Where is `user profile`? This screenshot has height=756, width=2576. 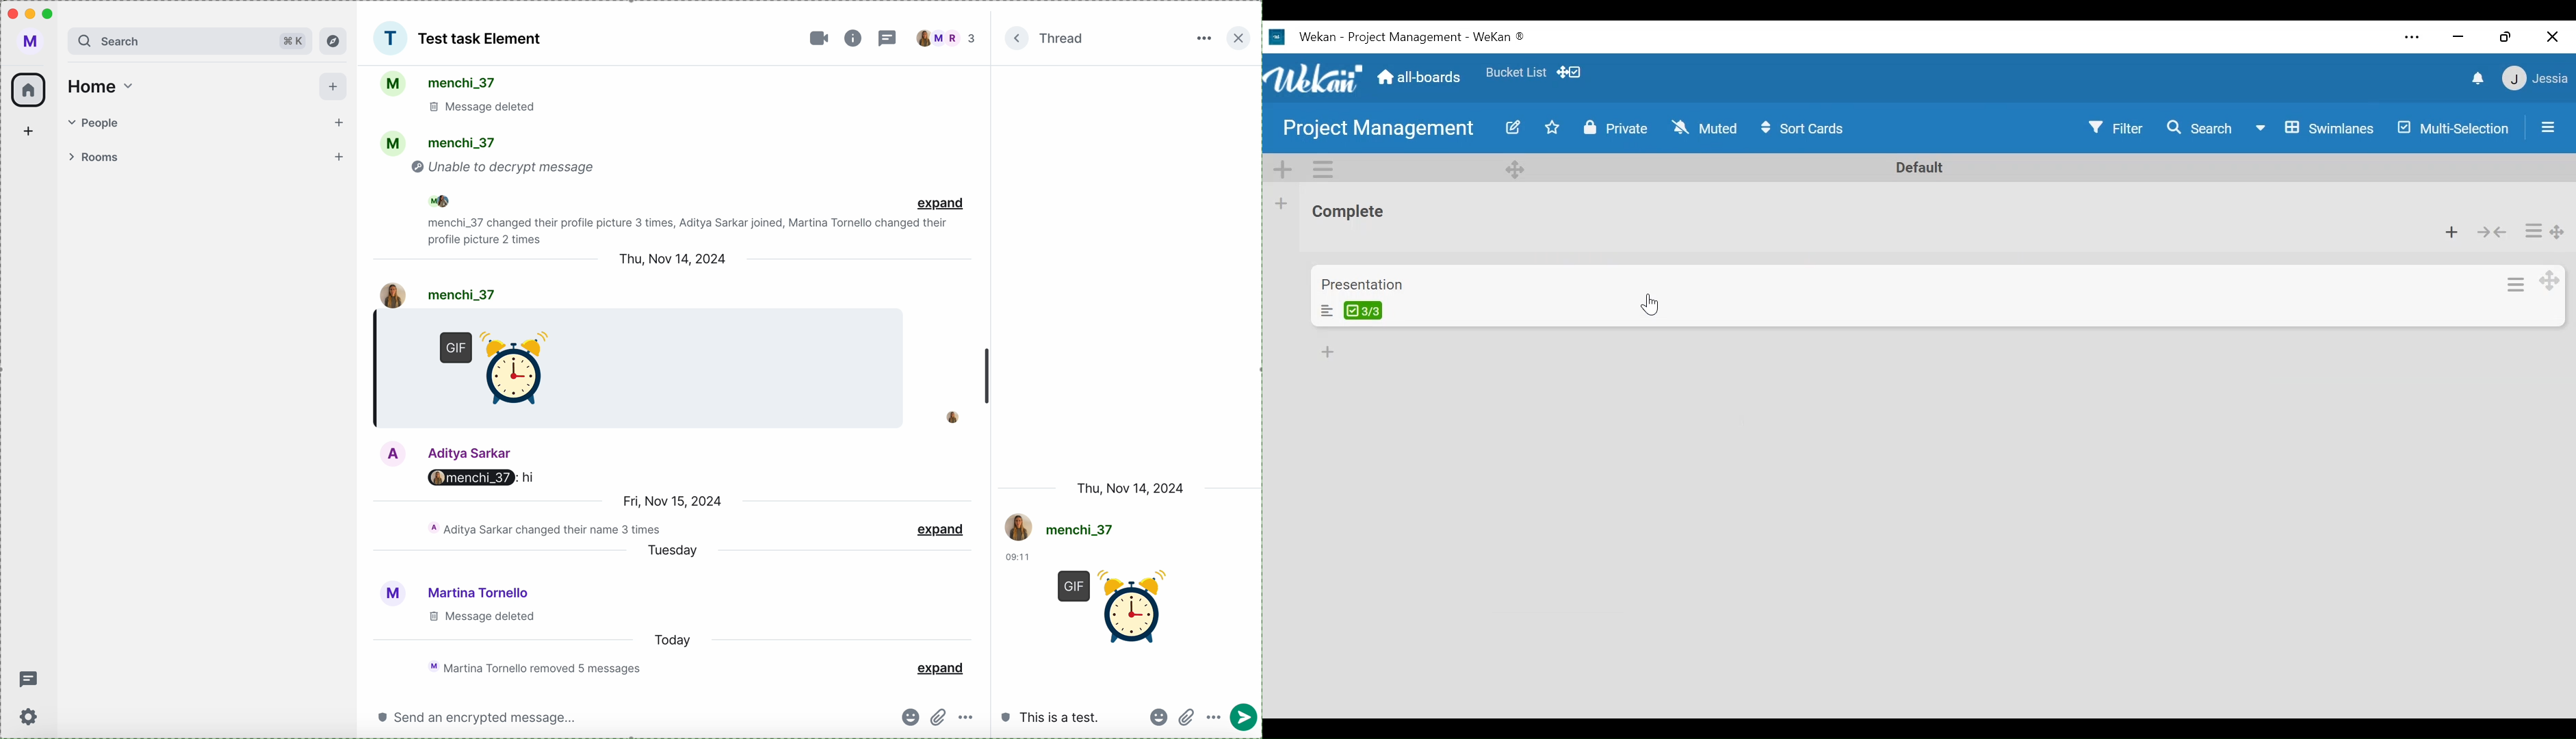
user profile is located at coordinates (33, 43).